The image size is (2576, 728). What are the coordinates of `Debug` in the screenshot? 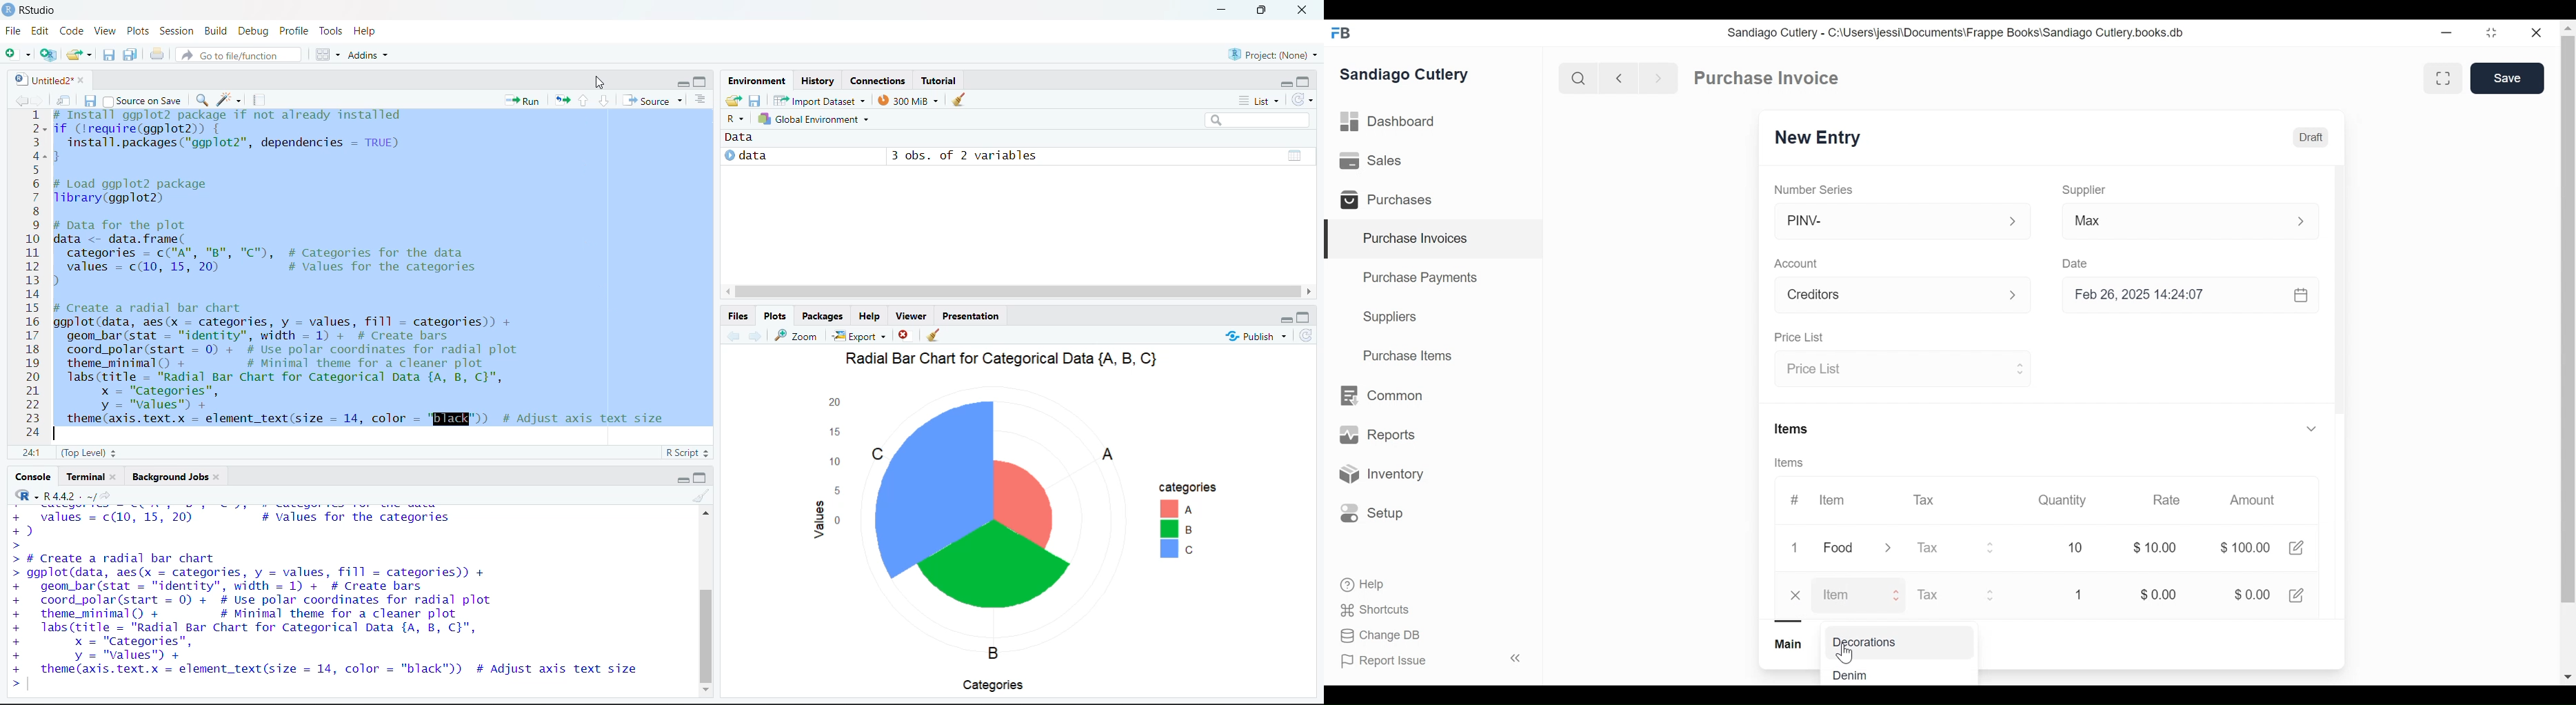 It's located at (253, 31).